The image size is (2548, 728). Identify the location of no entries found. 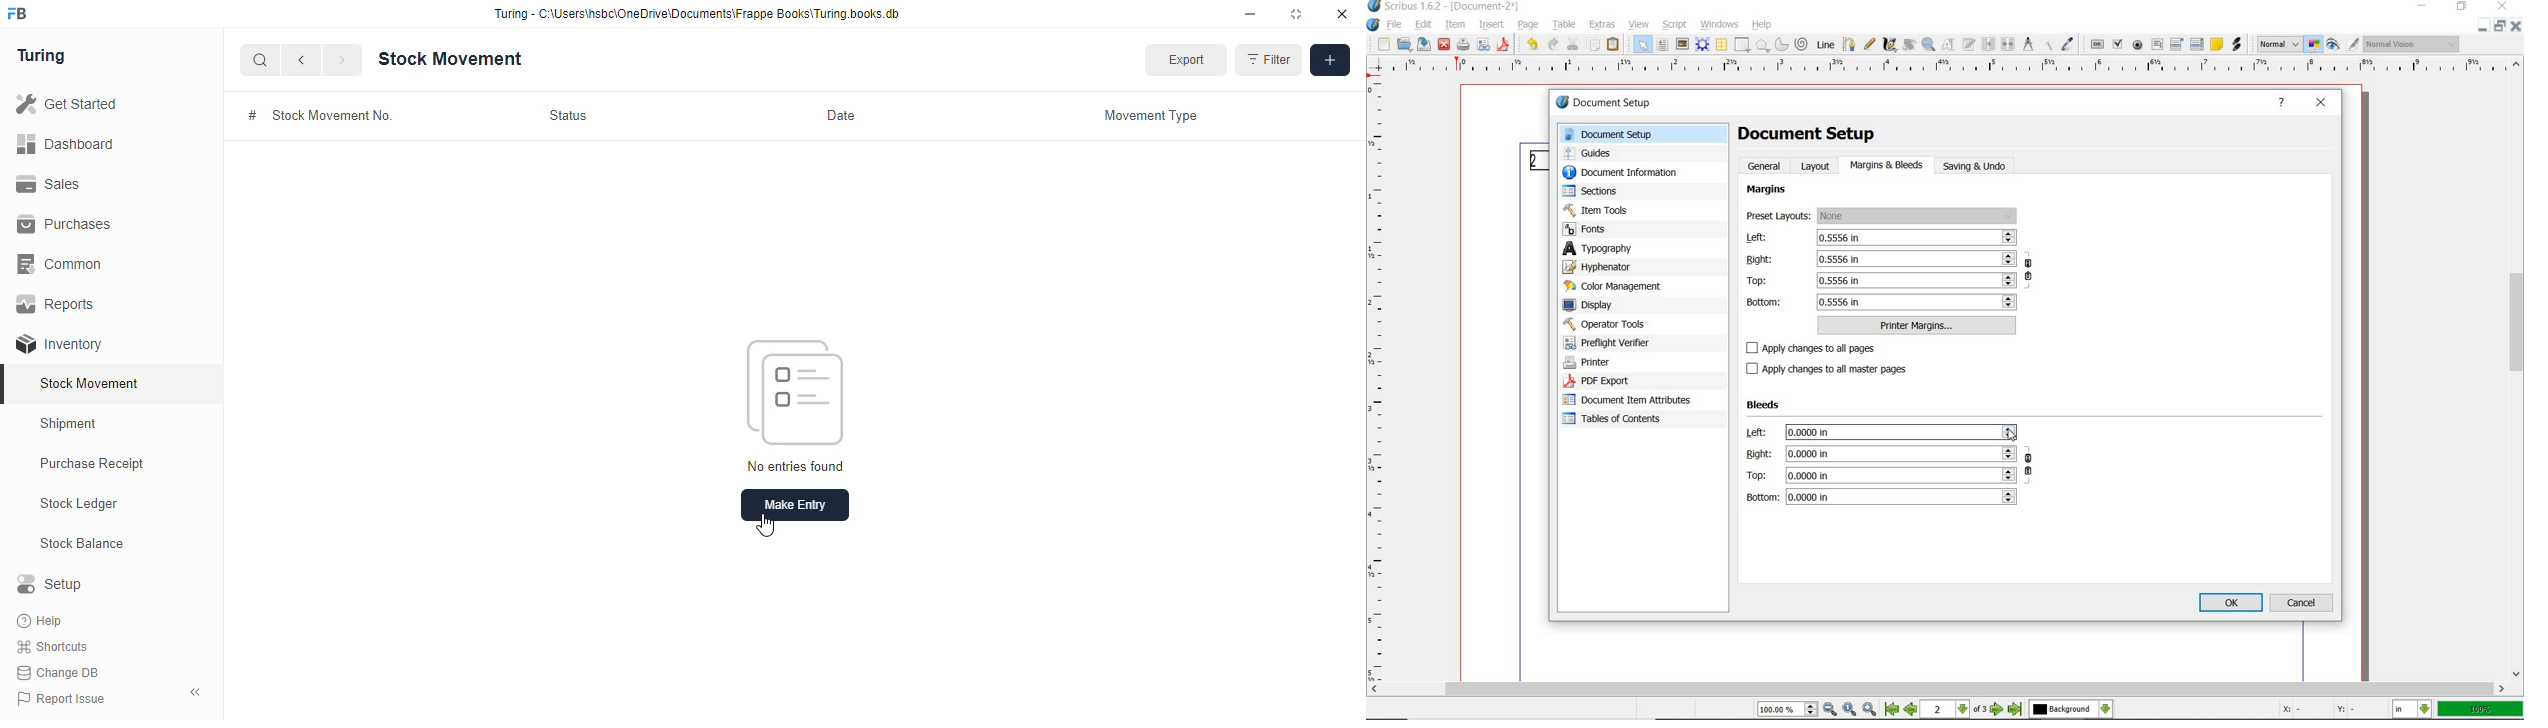
(795, 465).